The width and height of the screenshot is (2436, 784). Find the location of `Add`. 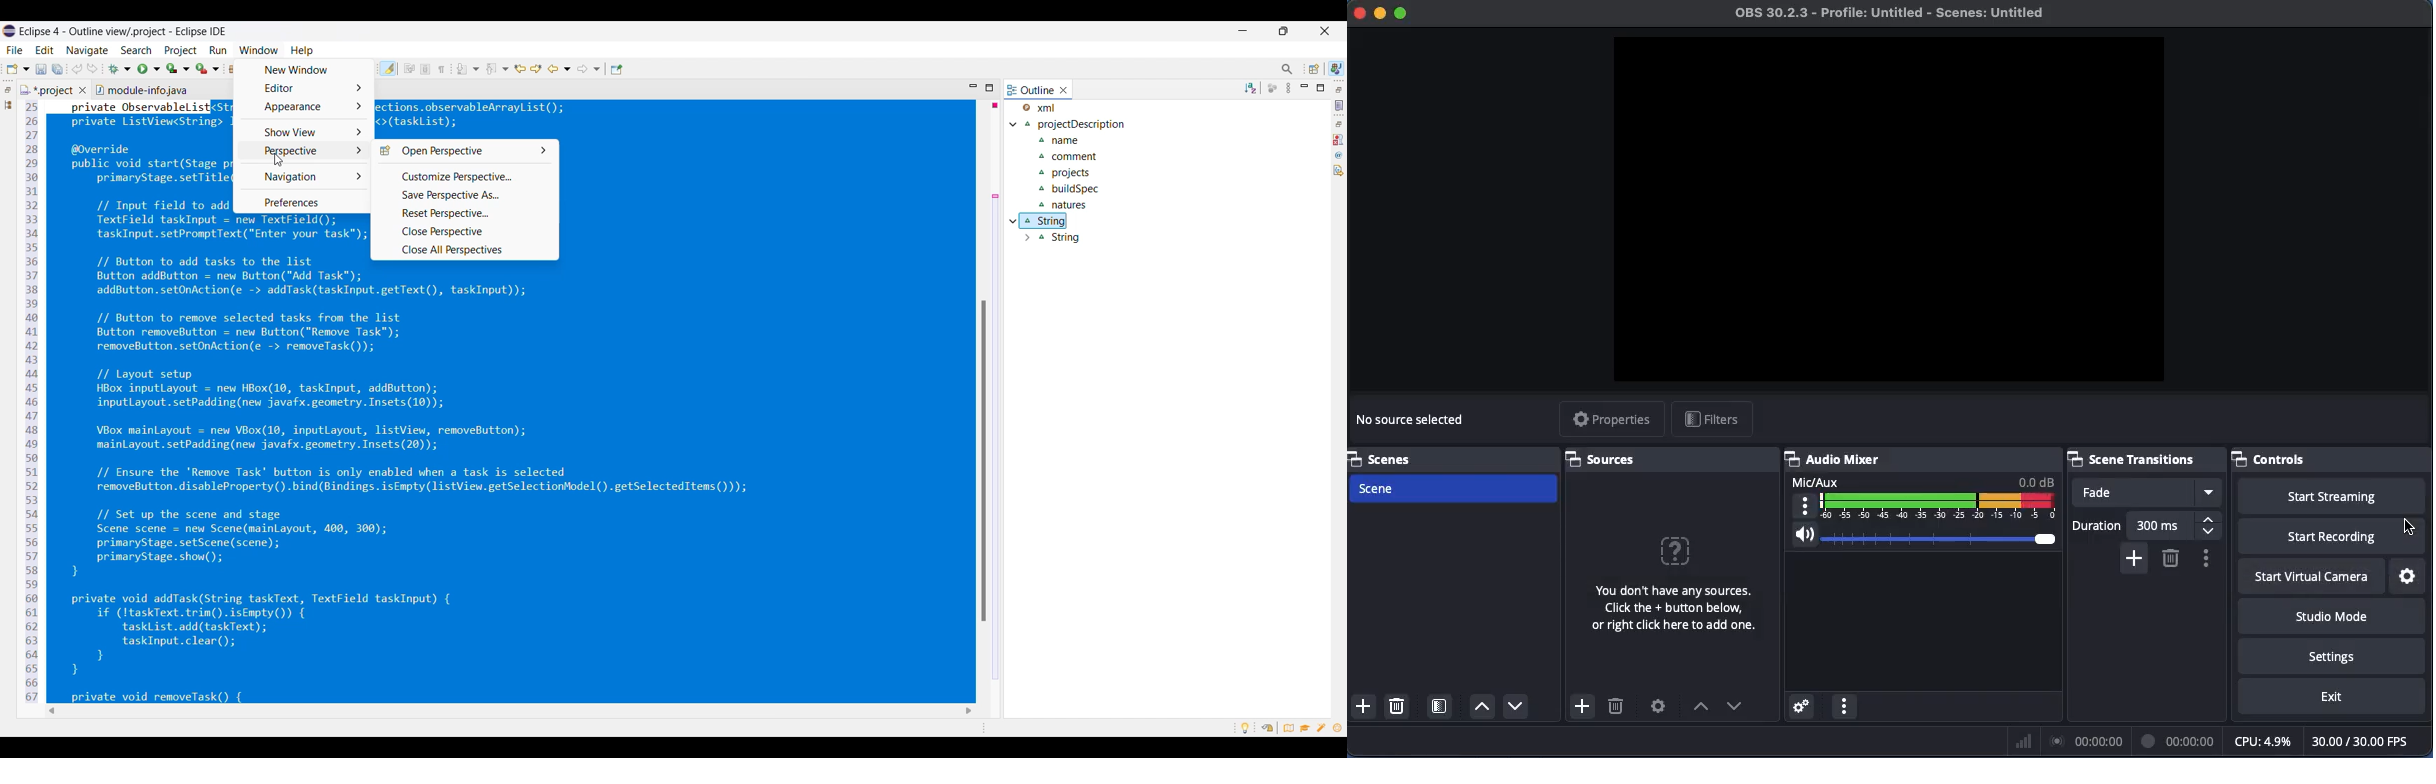

Add is located at coordinates (2132, 557).